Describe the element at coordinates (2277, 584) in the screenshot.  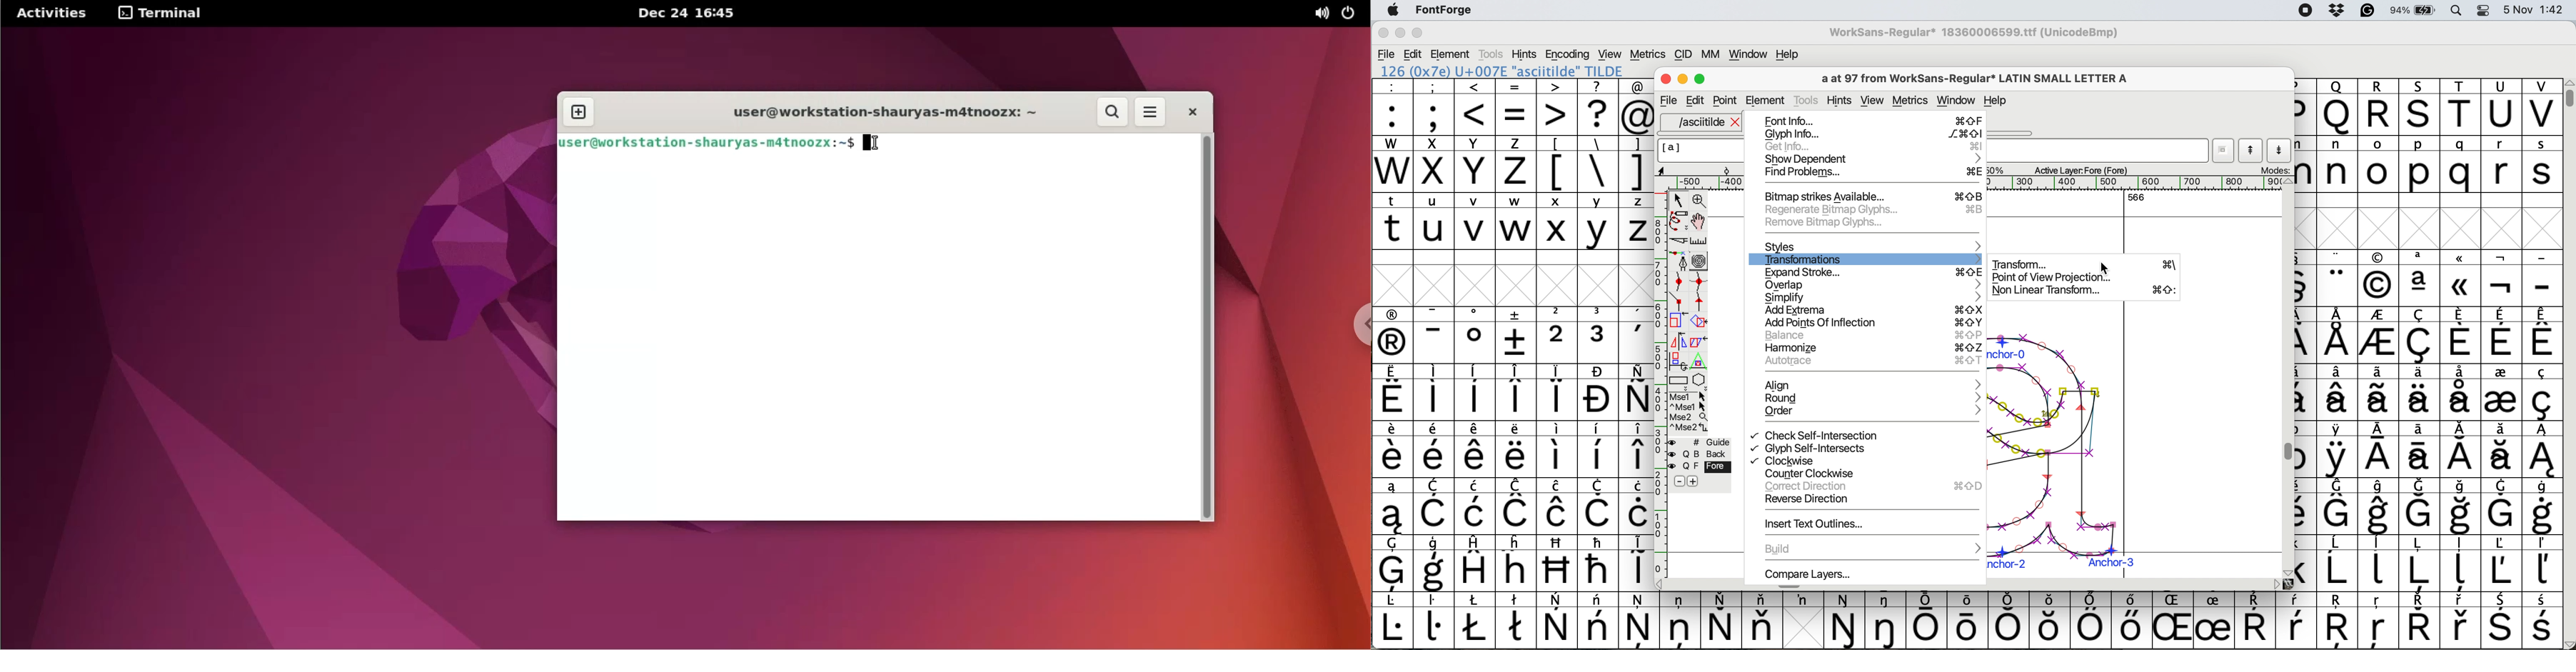
I see `scroll button` at that location.